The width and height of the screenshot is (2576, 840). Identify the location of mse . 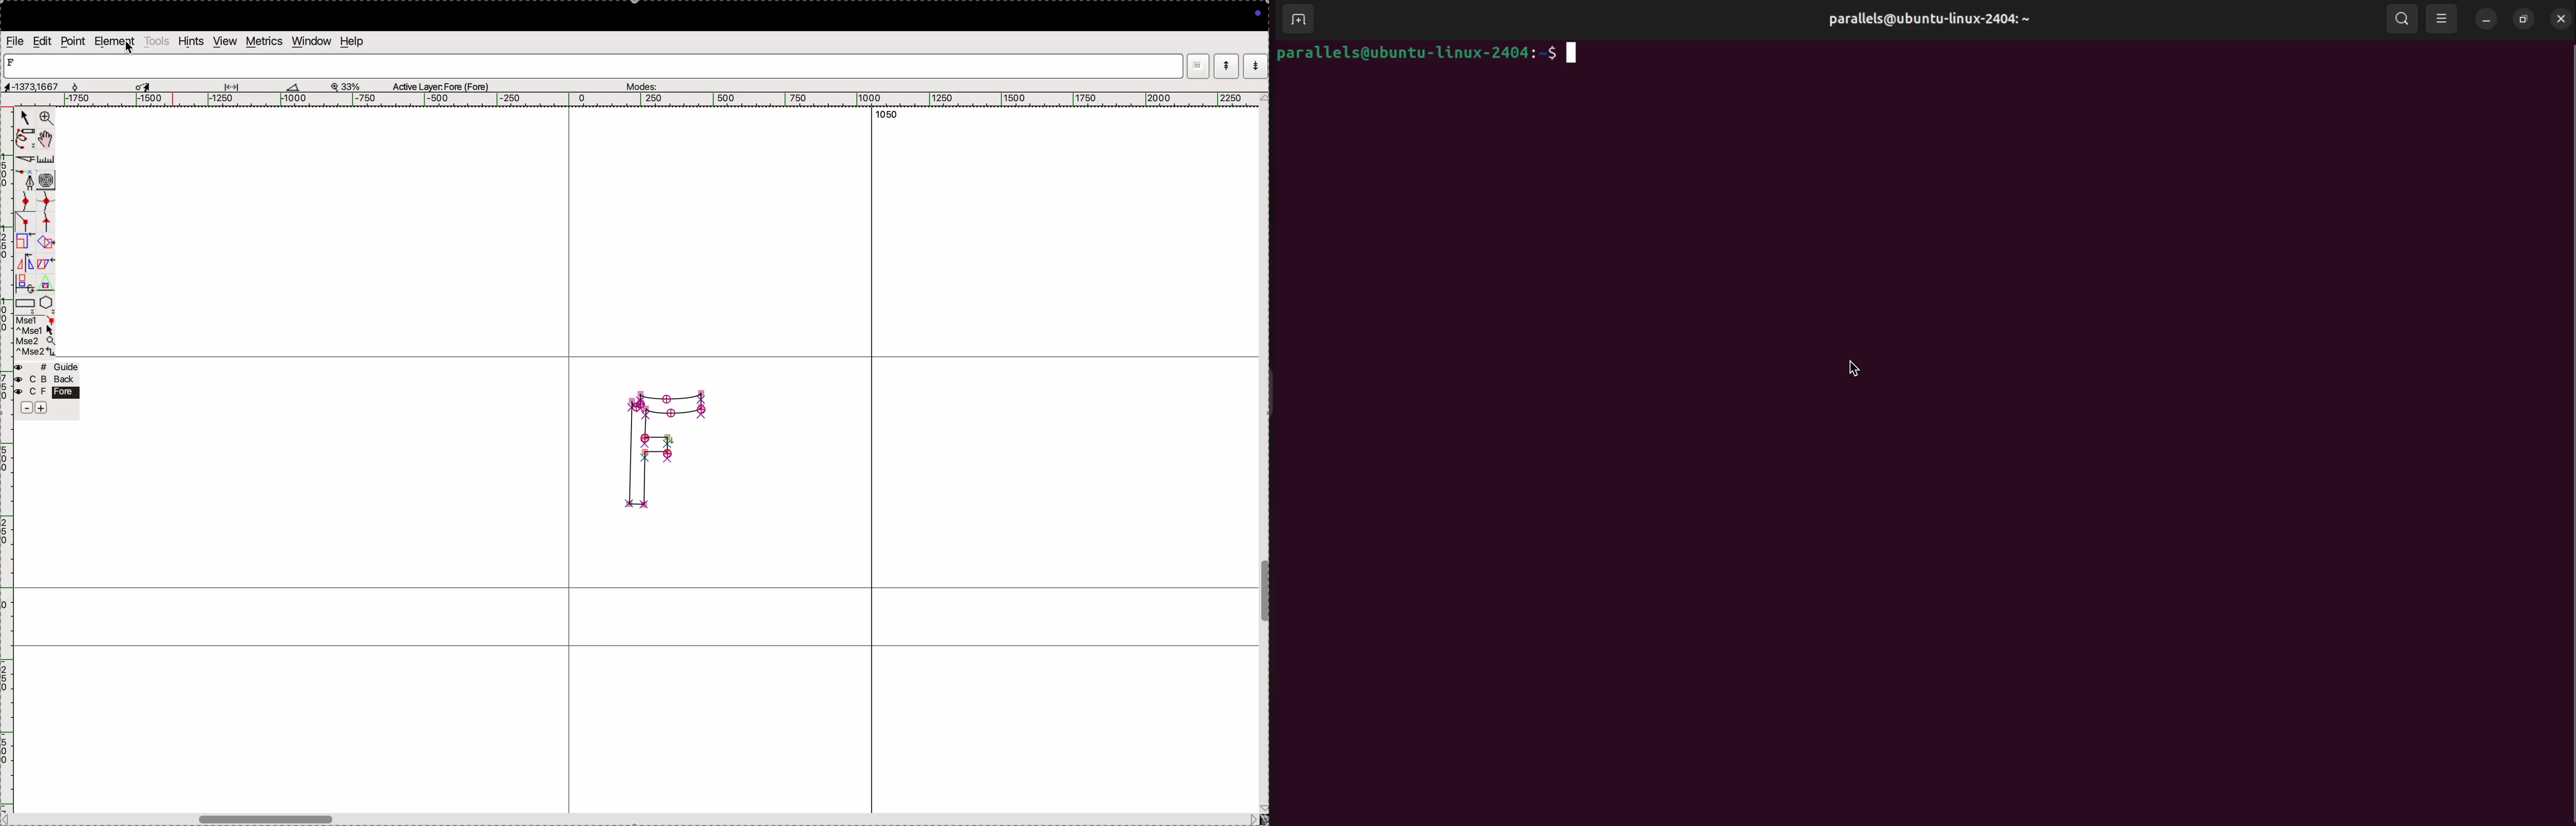
(36, 336).